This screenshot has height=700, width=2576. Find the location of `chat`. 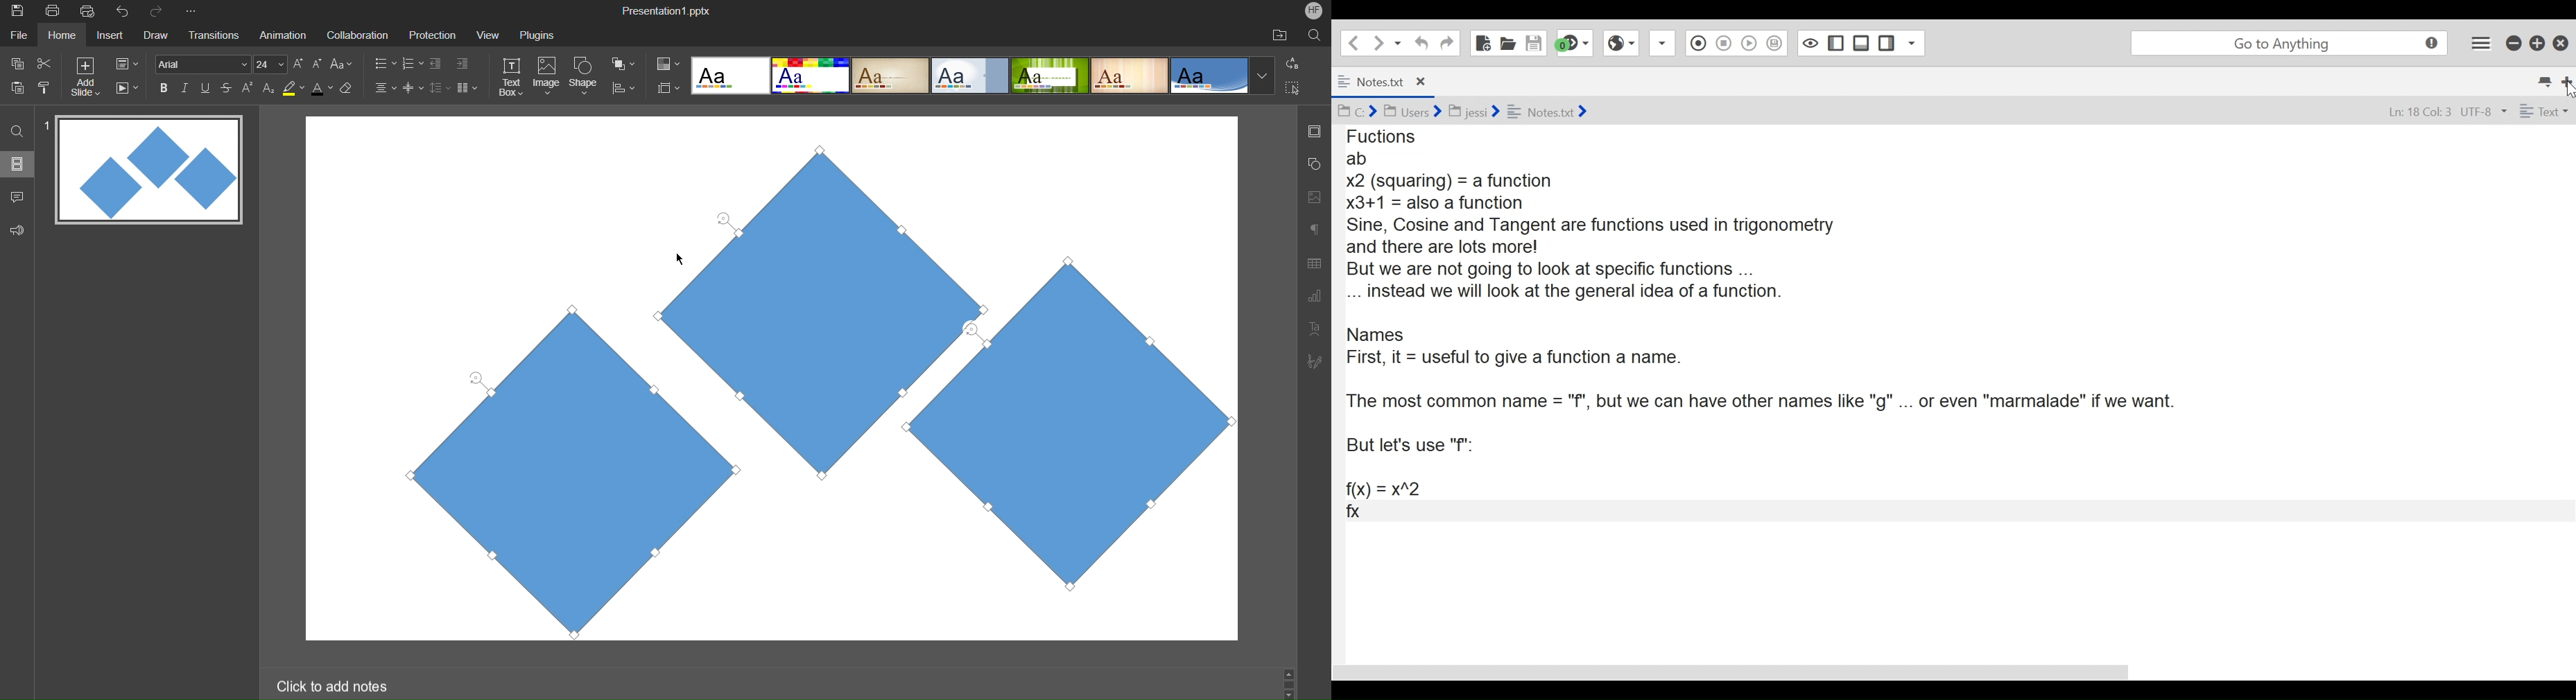

chat is located at coordinates (19, 195).